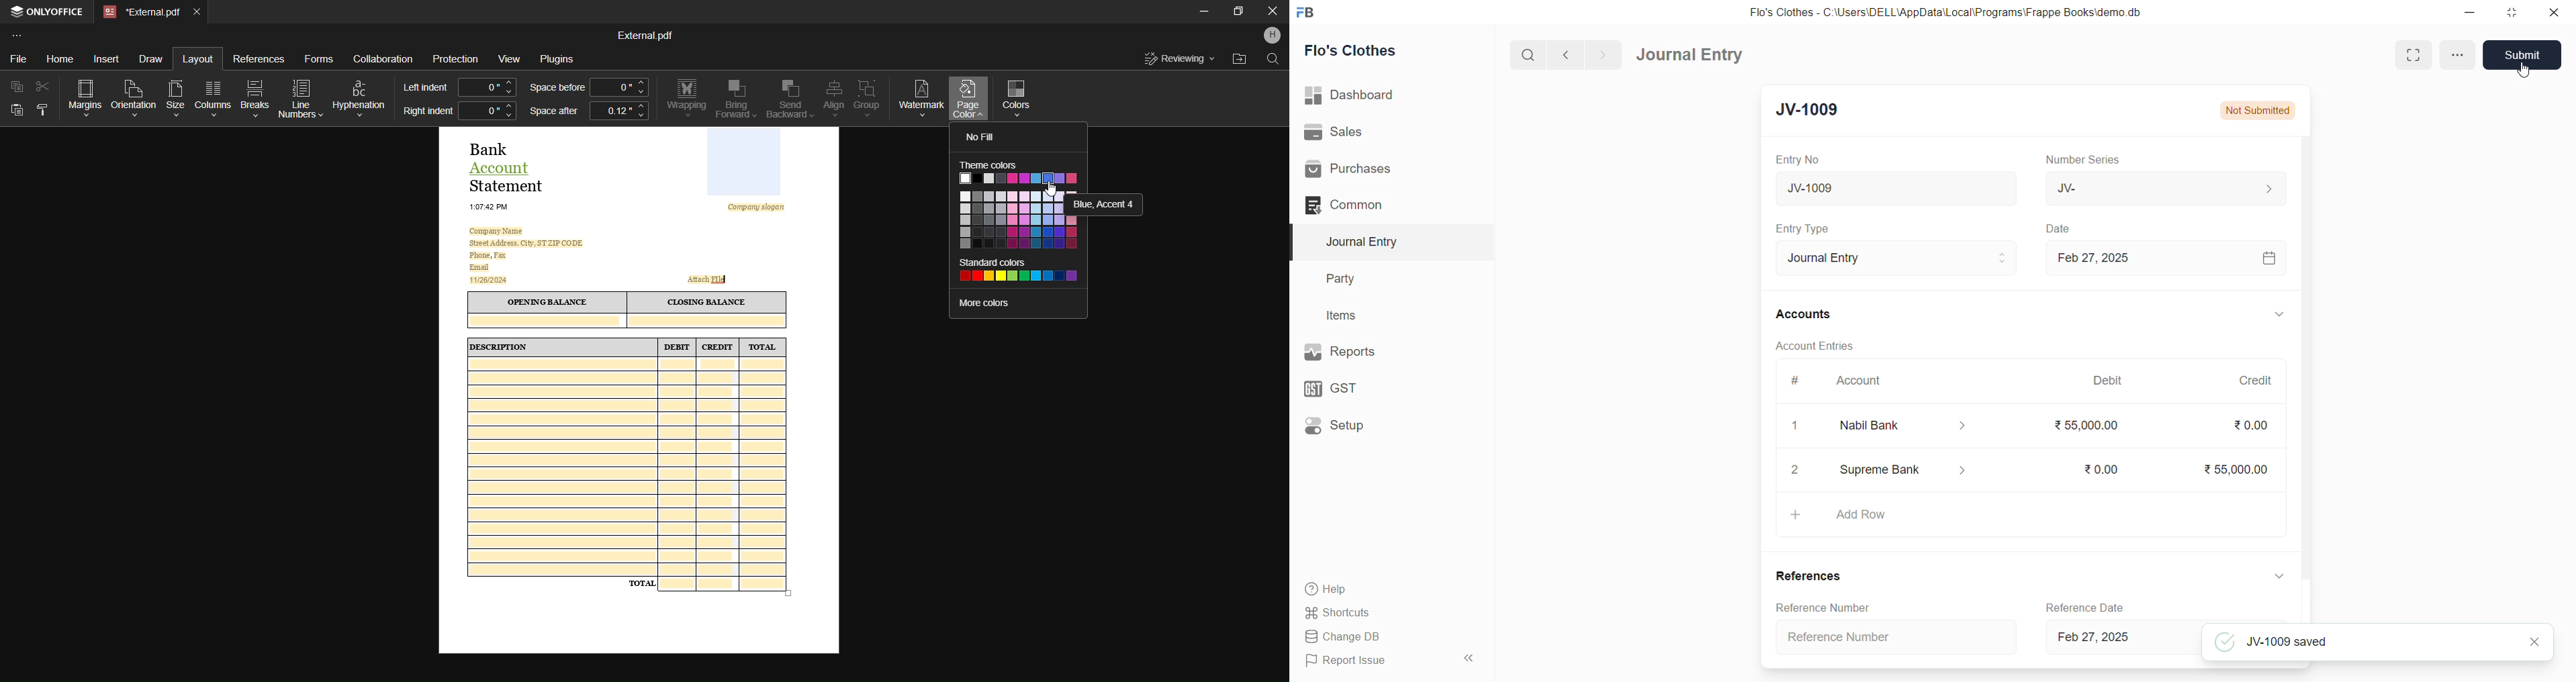 The image size is (2576, 700). I want to click on minimize, so click(2468, 11).